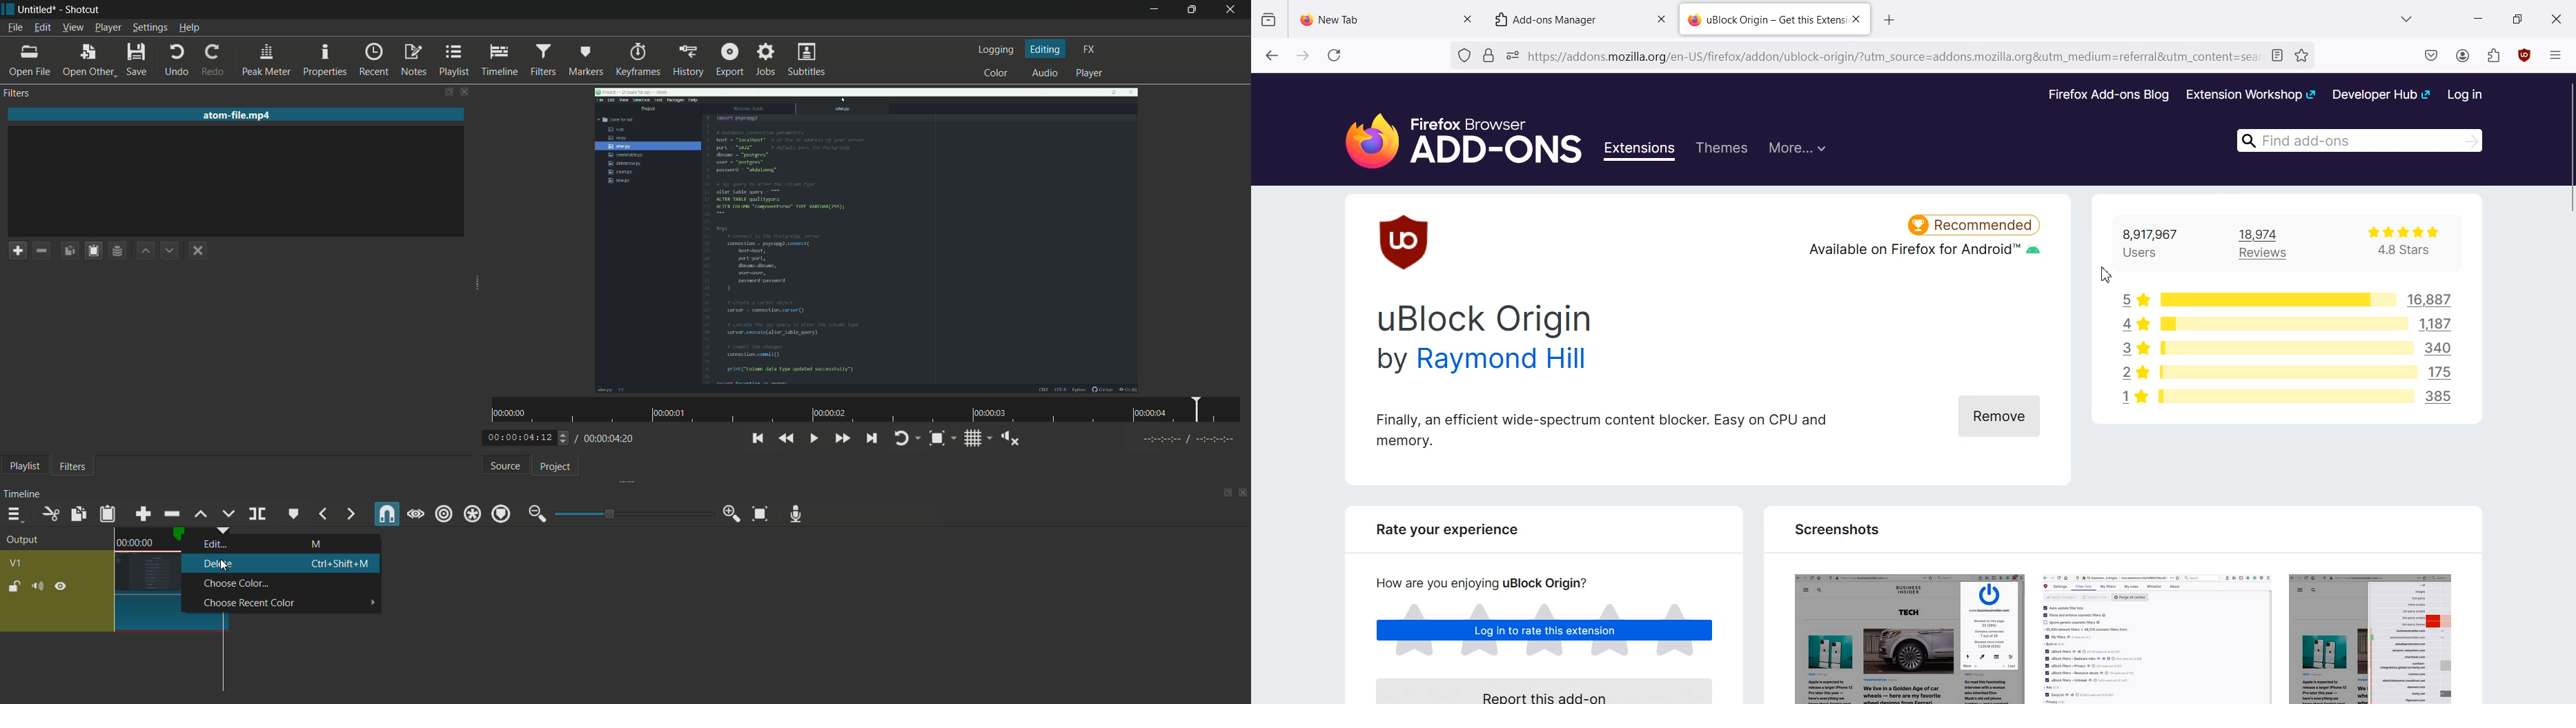  Describe the element at coordinates (538, 515) in the screenshot. I see `zoom out` at that location.